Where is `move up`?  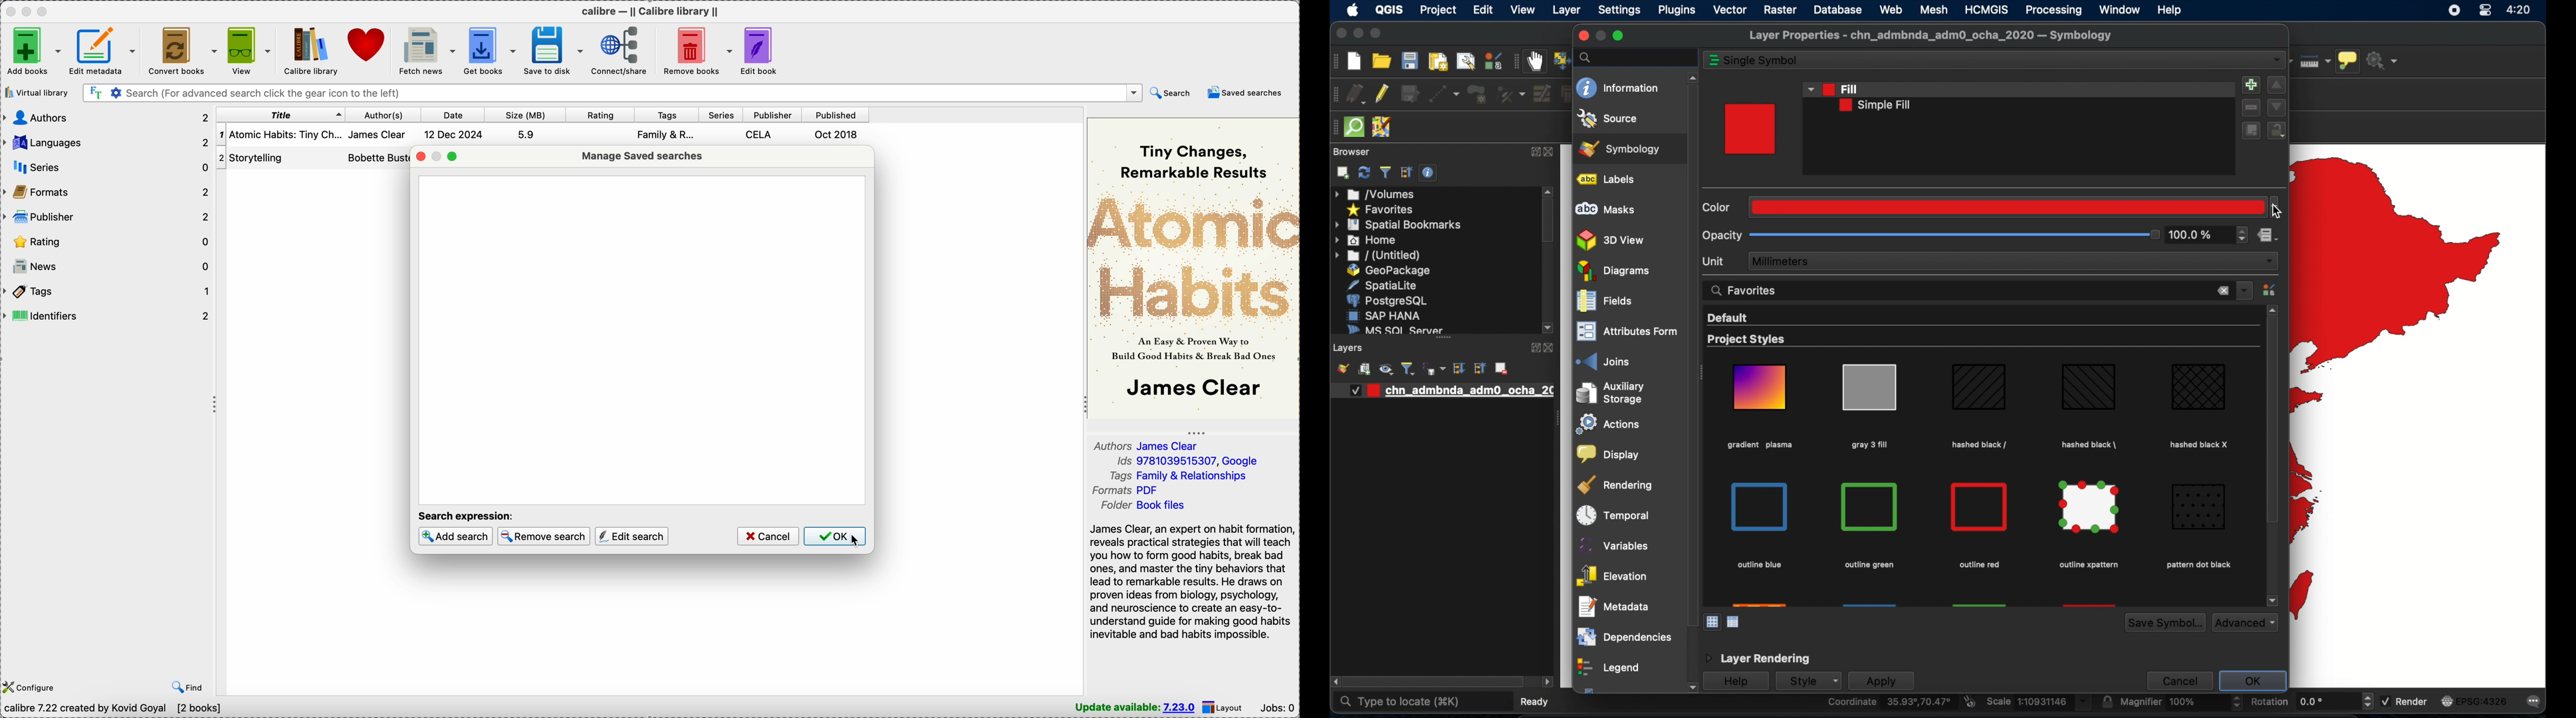 move up is located at coordinates (2277, 86).